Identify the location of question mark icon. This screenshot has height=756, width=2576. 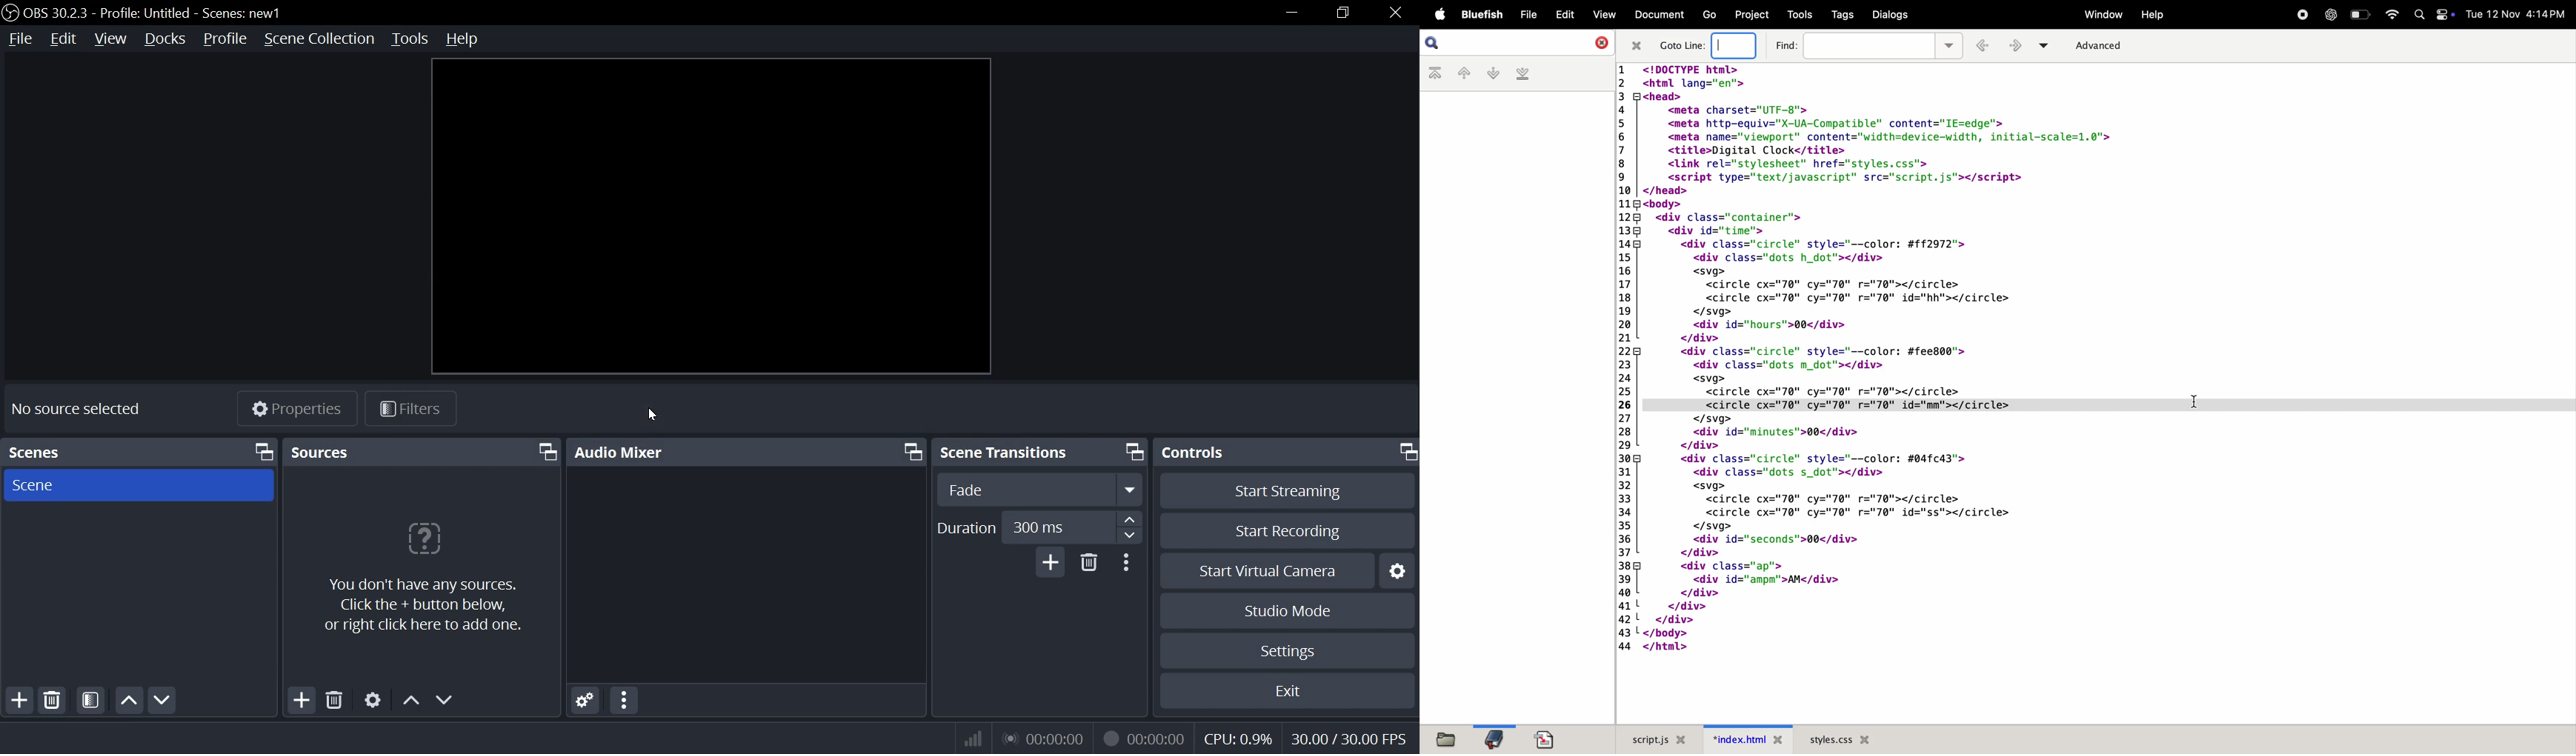
(423, 541).